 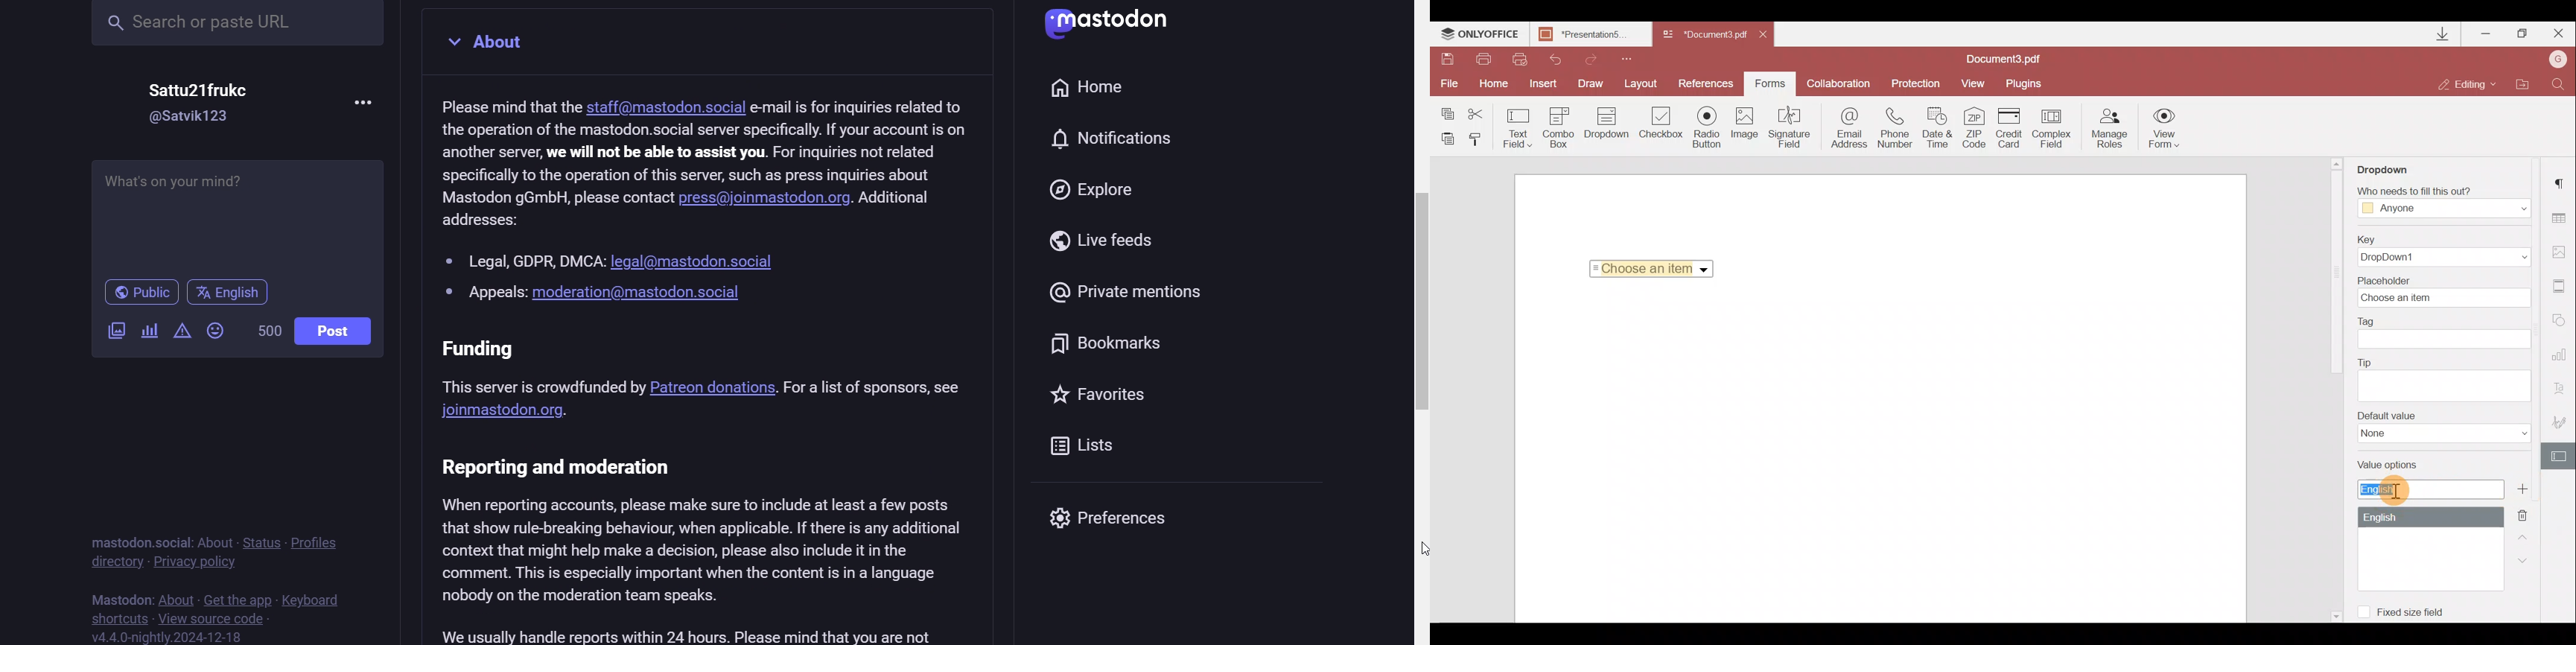 I want to click on Date & time, so click(x=1939, y=130).